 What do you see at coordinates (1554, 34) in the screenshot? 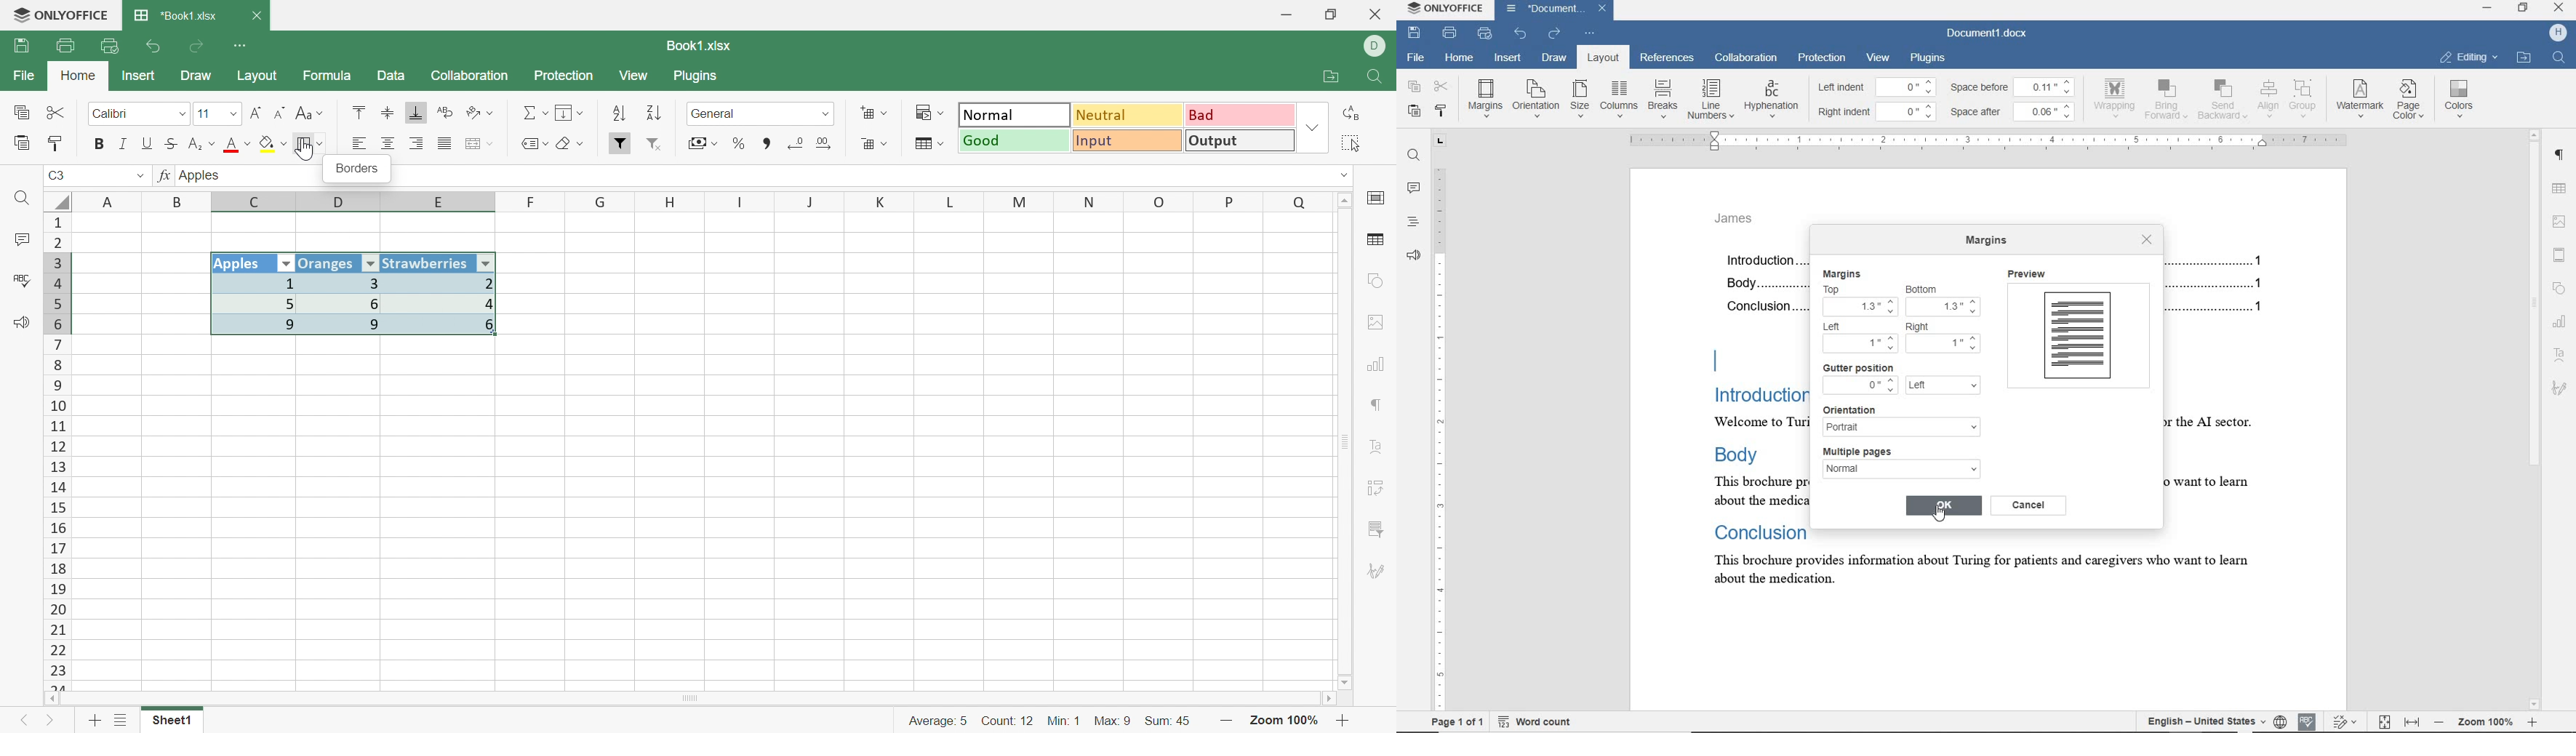
I see `redo` at bounding box center [1554, 34].